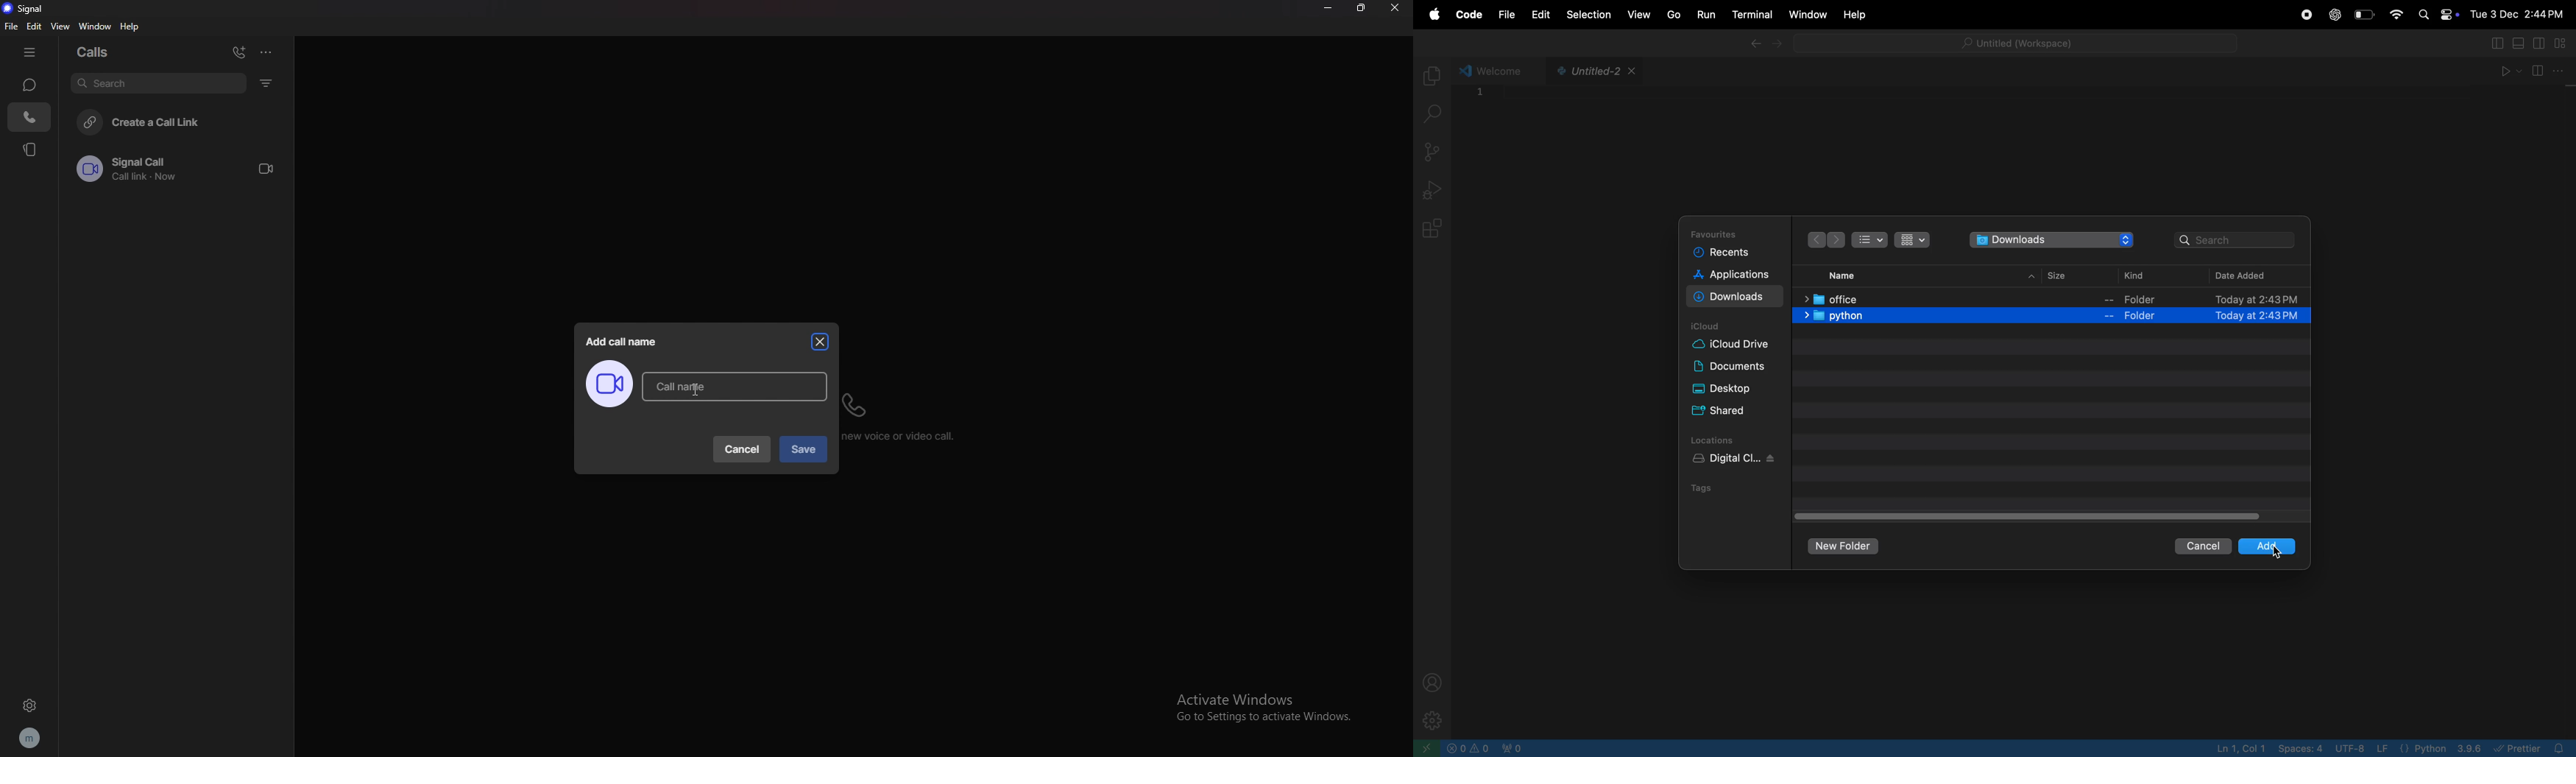  Describe the element at coordinates (1738, 274) in the screenshot. I see `applications` at that location.